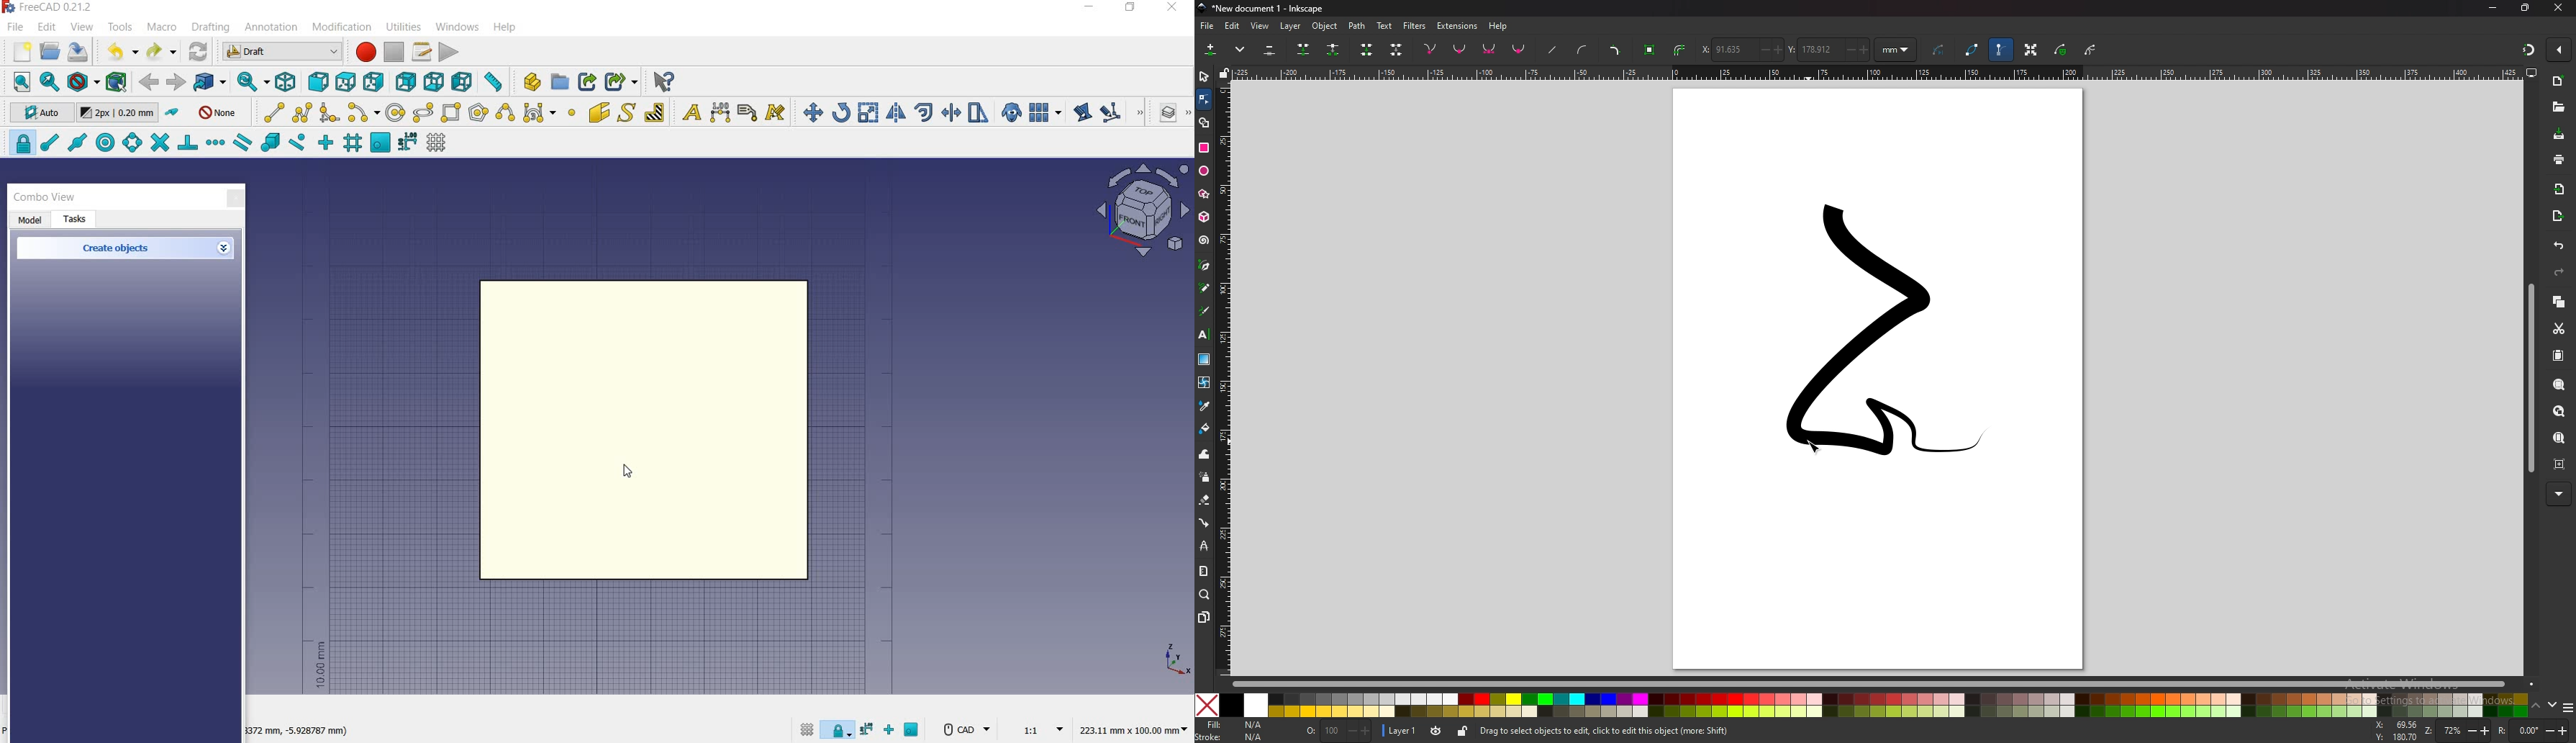 The height and width of the screenshot is (756, 2576). Describe the element at coordinates (1461, 733) in the screenshot. I see `lock` at that location.